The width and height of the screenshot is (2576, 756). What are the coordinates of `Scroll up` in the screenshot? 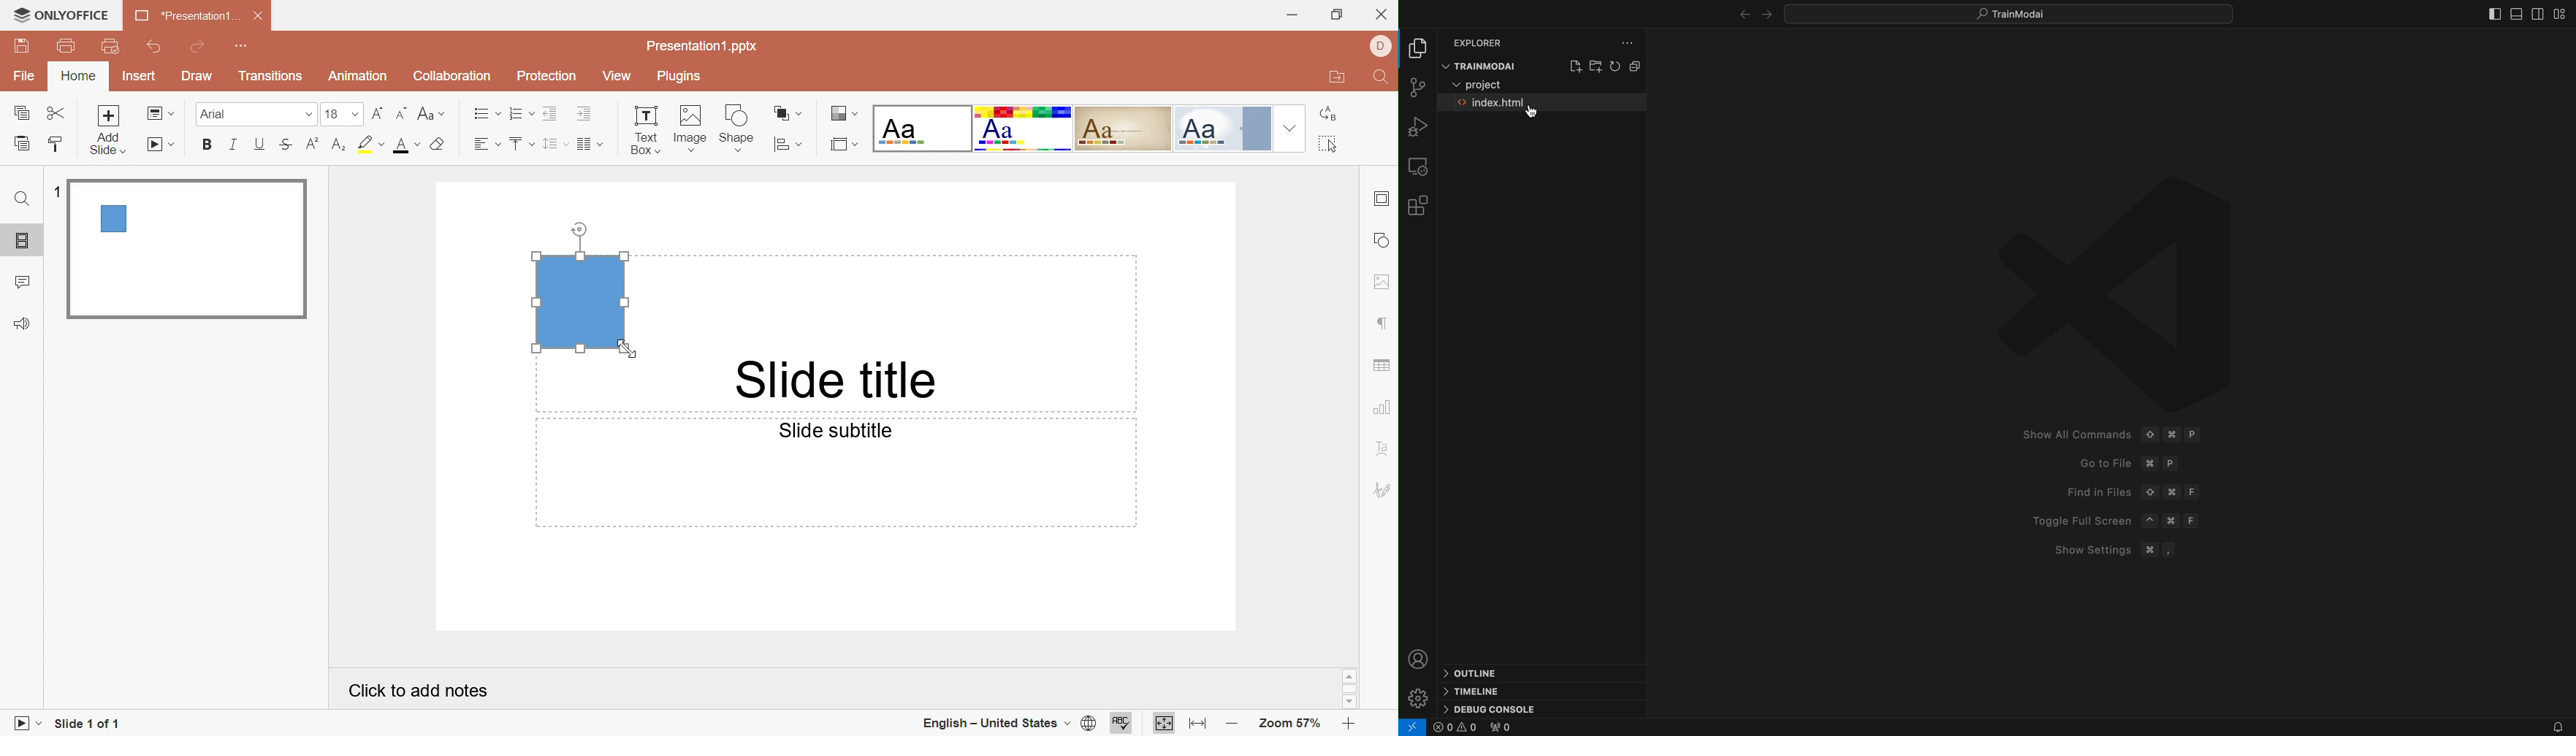 It's located at (1347, 675).